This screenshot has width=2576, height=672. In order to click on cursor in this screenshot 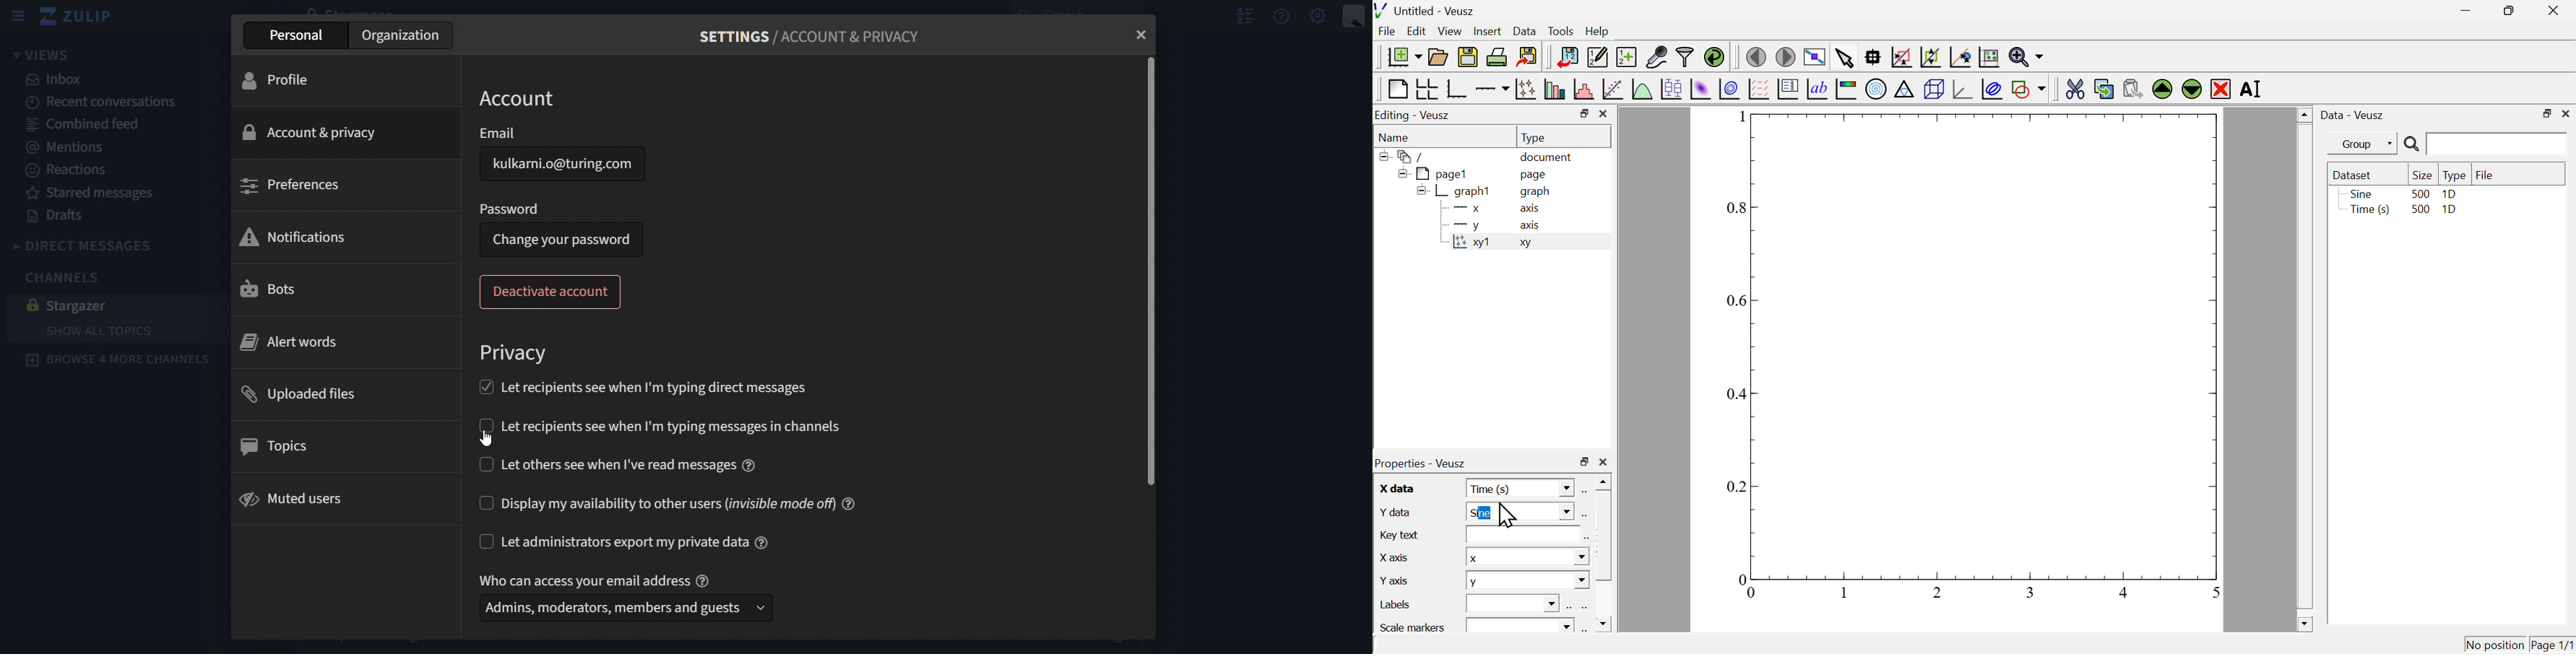, I will do `click(485, 439)`.